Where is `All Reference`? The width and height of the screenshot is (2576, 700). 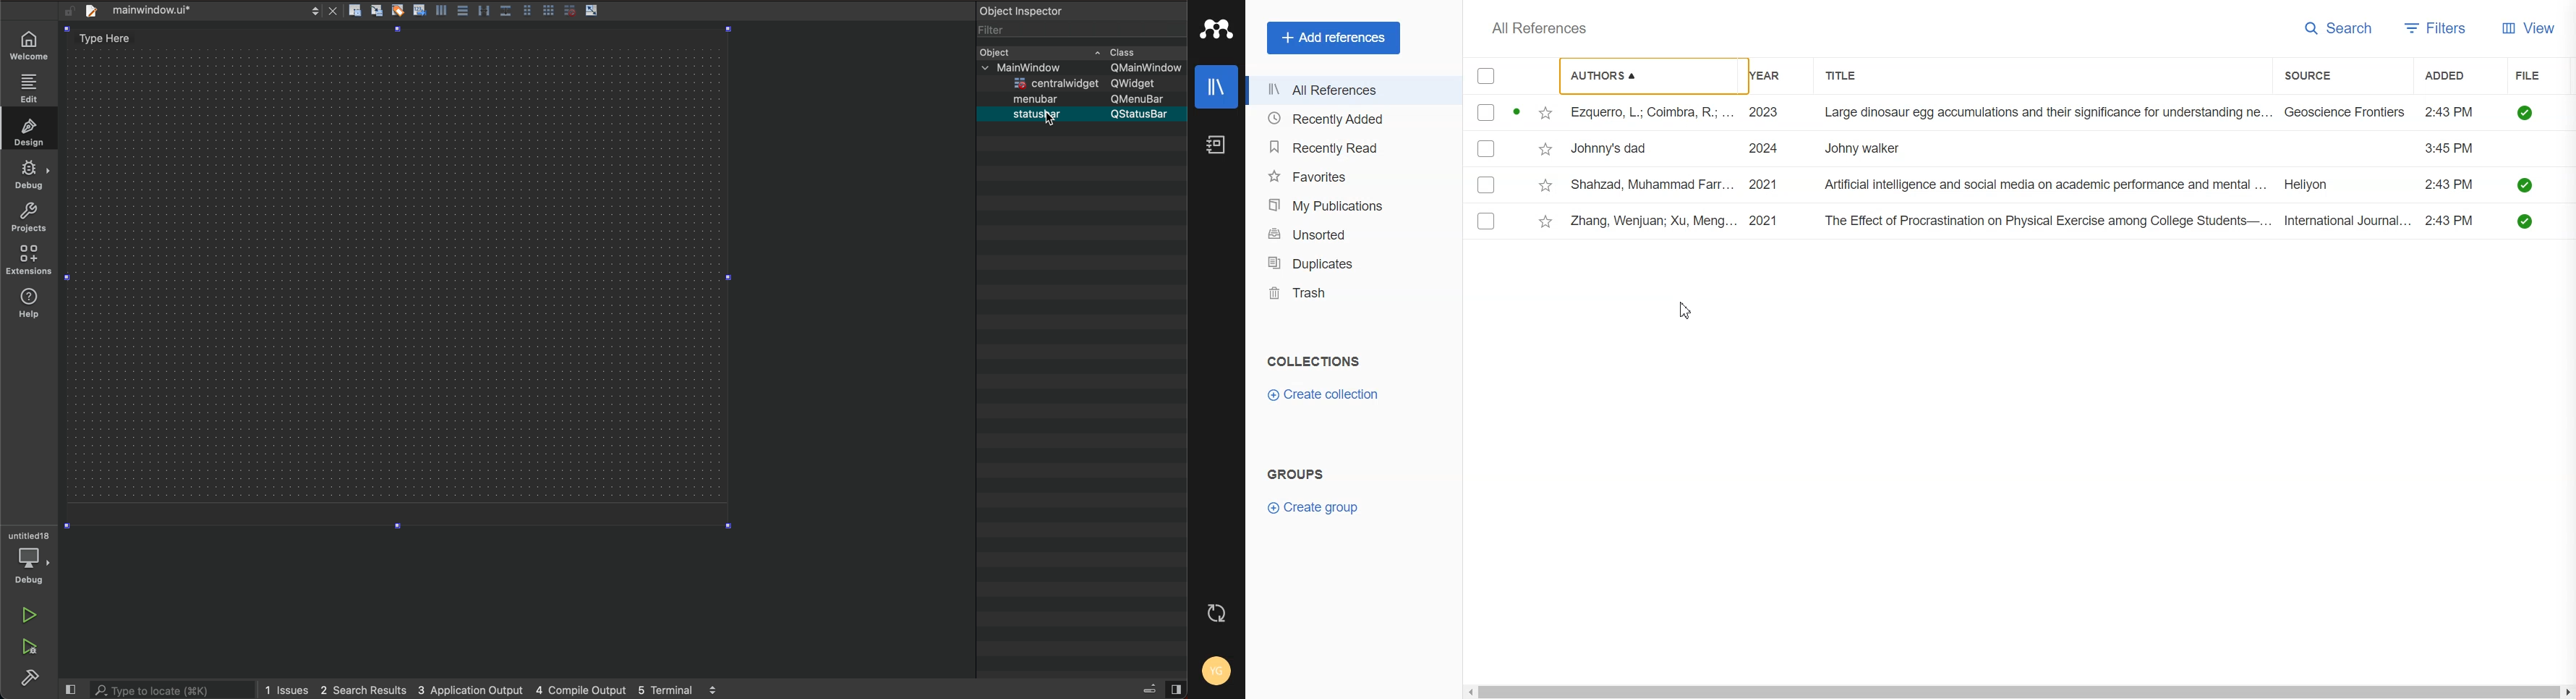 All Reference is located at coordinates (1534, 27).